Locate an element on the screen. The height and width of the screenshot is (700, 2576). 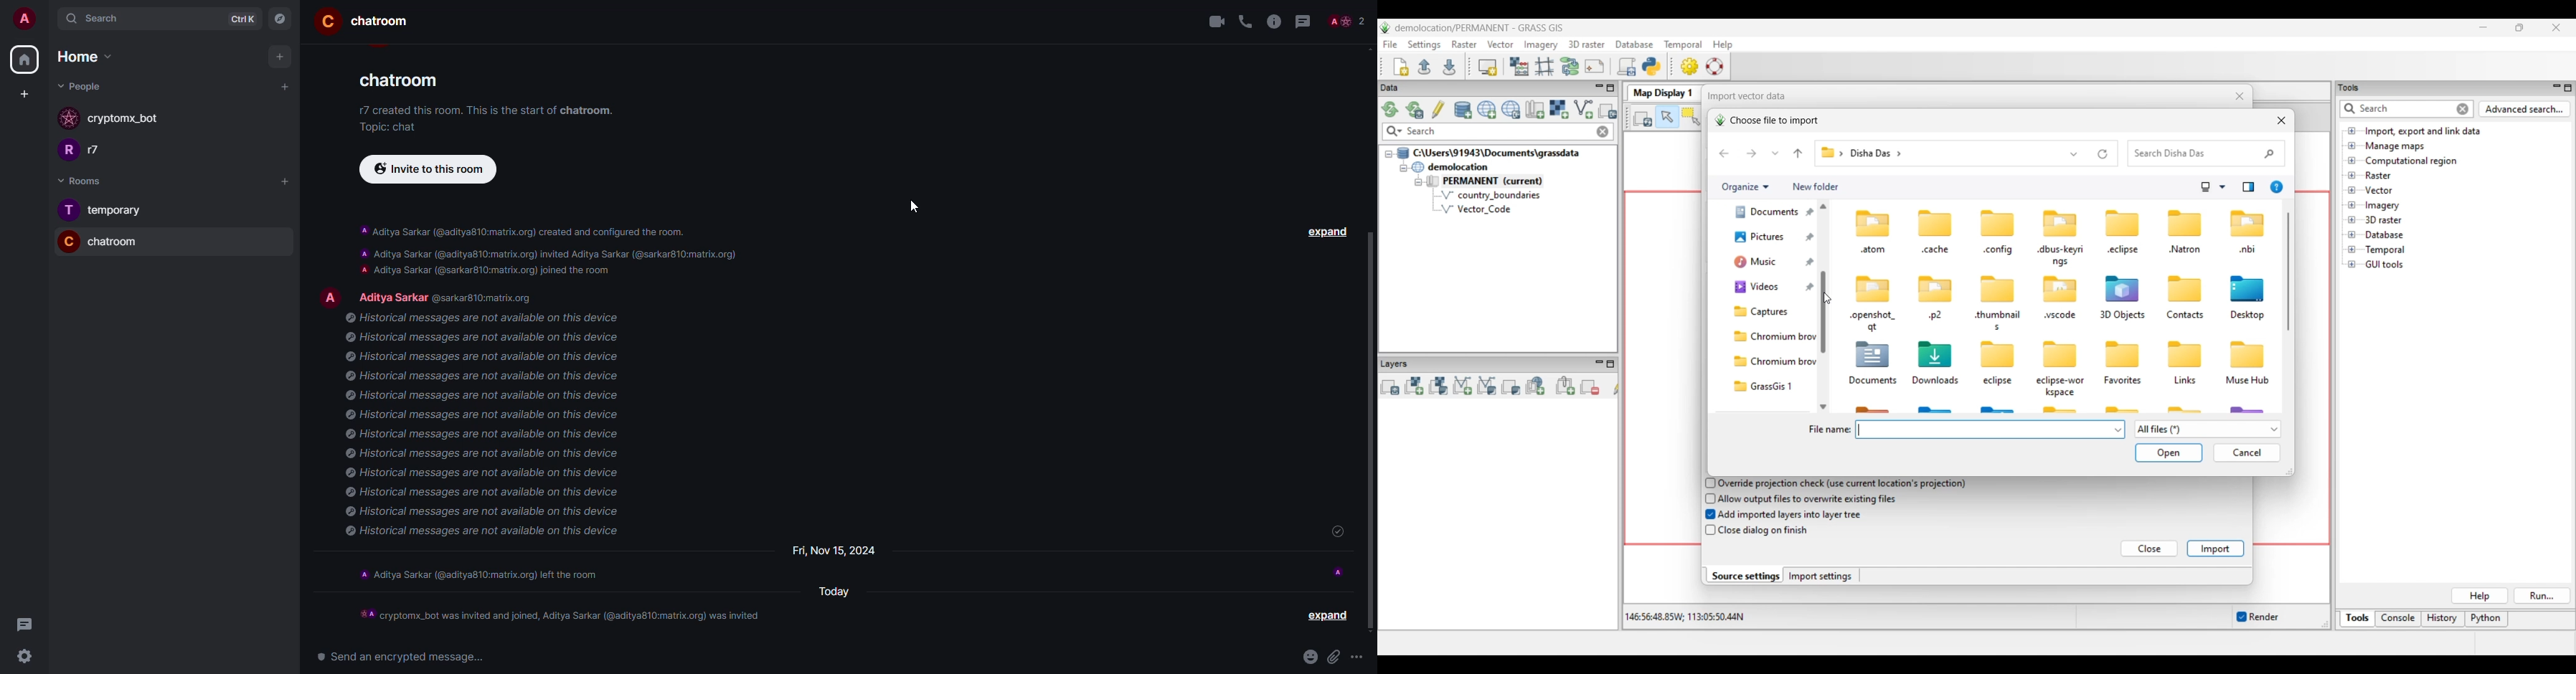
people is located at coordinates (391, 295).